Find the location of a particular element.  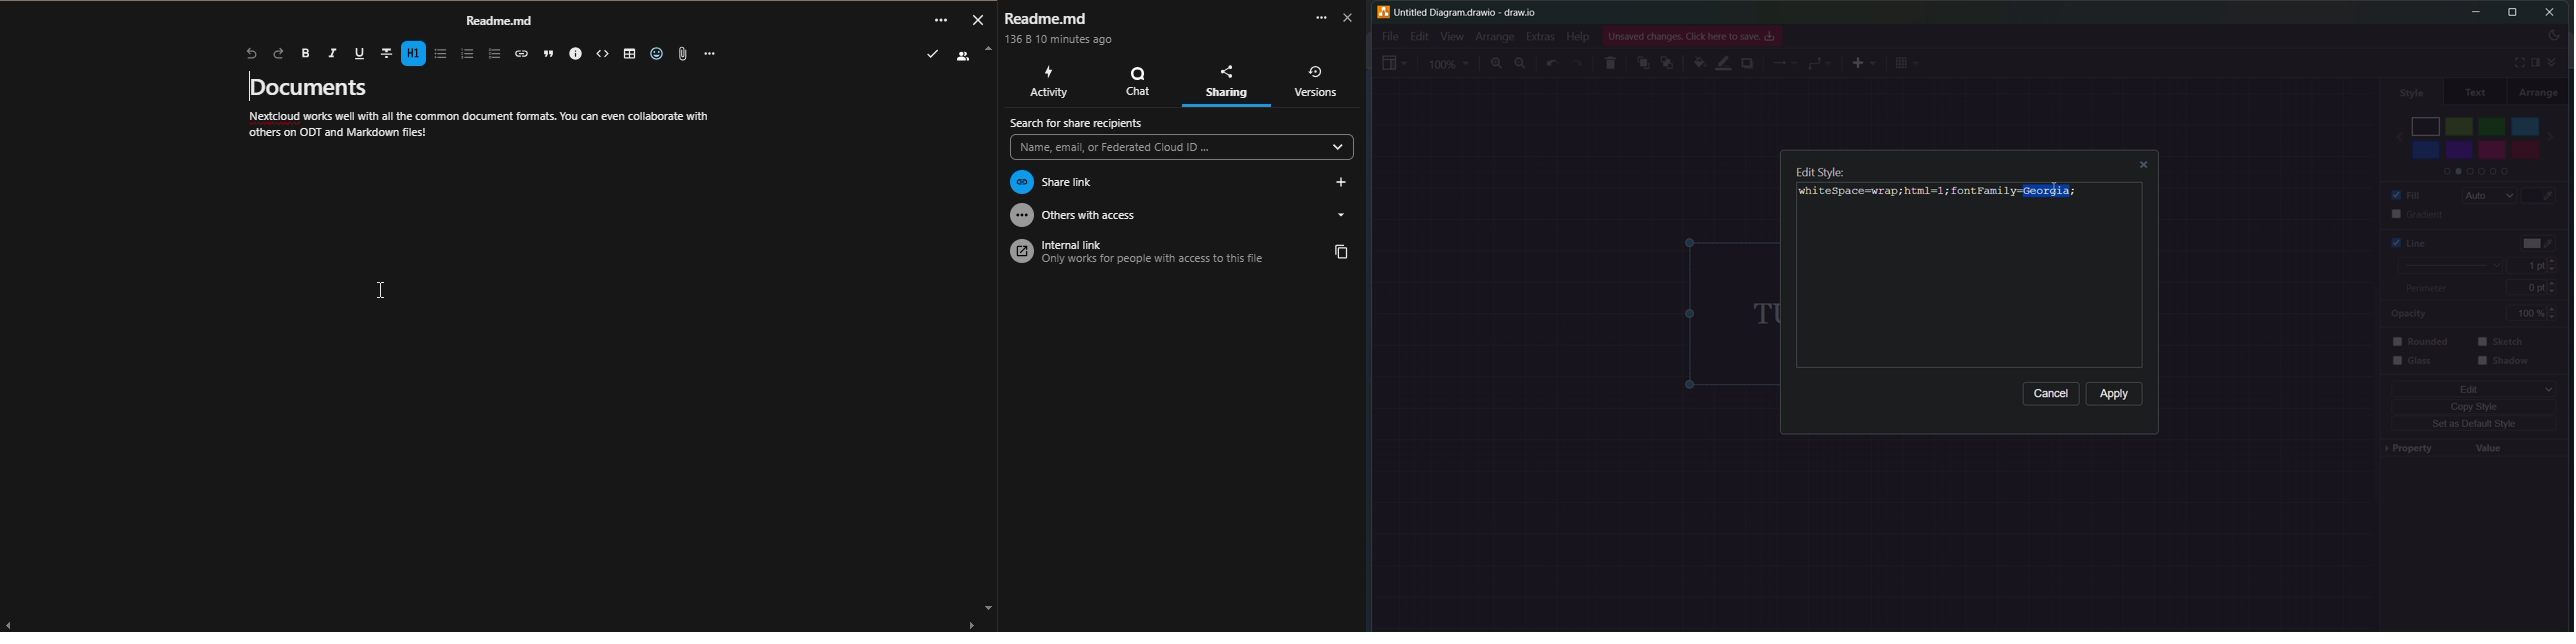

Search for share recipients is located at coordinates (1079, 123).